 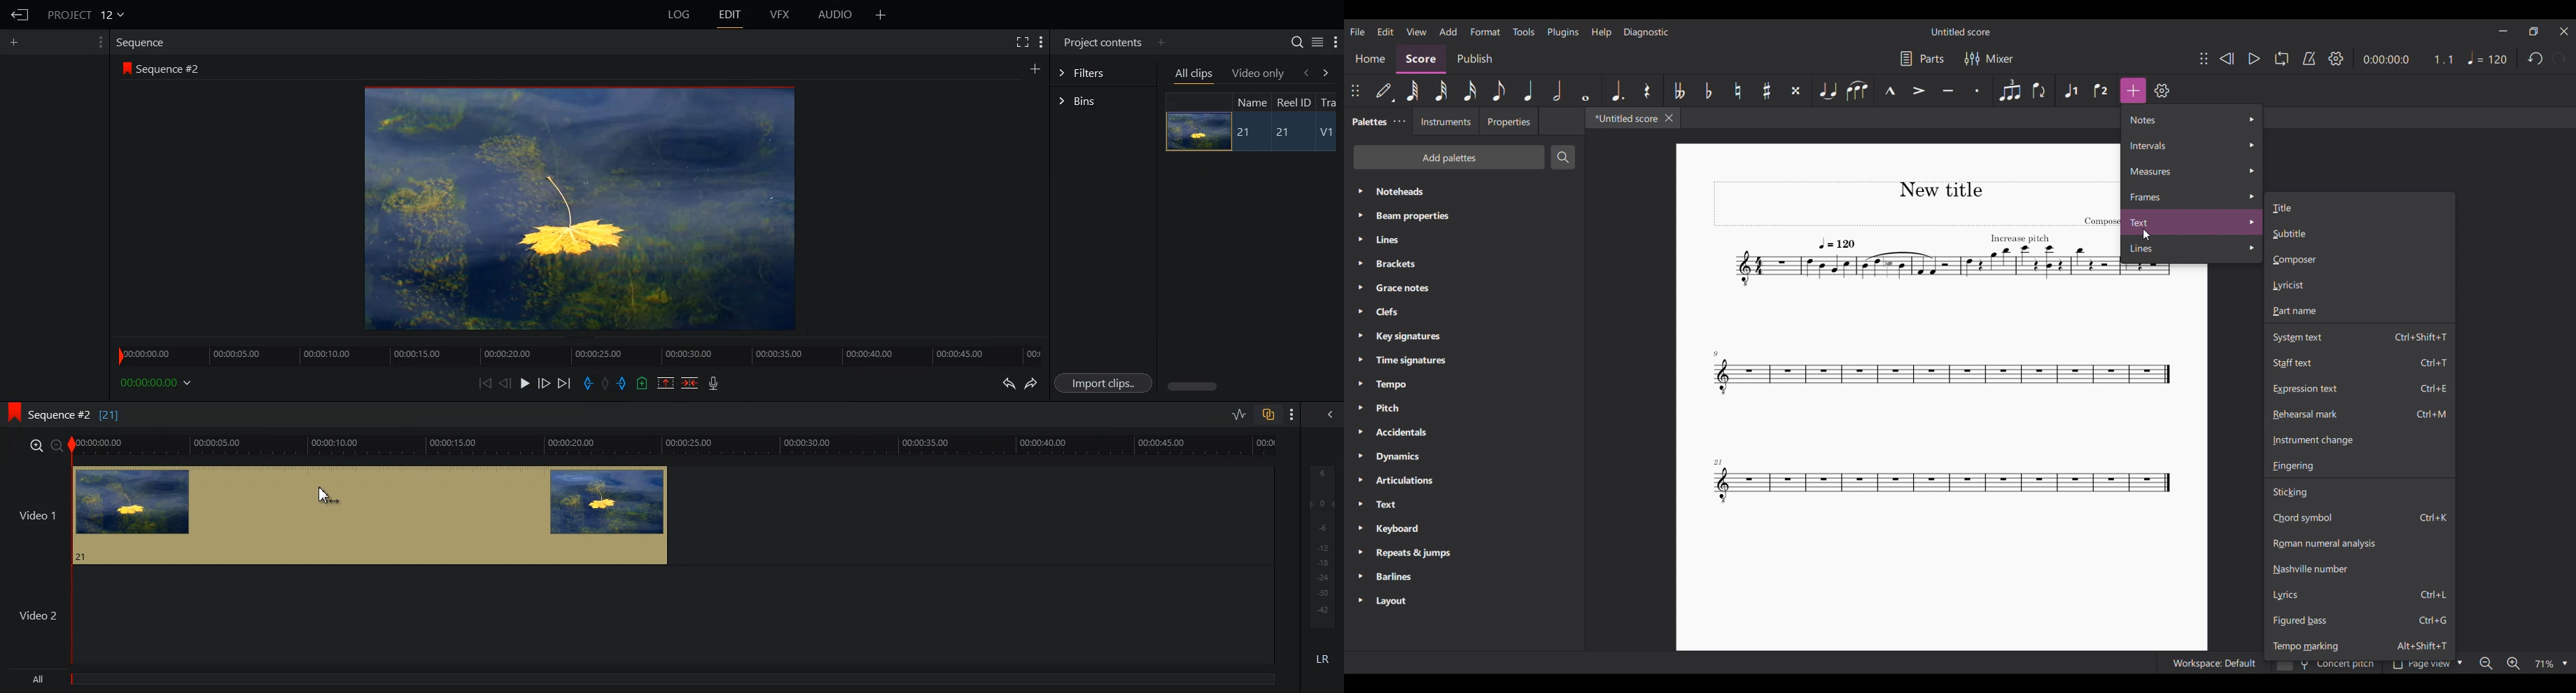 I want to click on Whole note, so click(x=1585, y=90).